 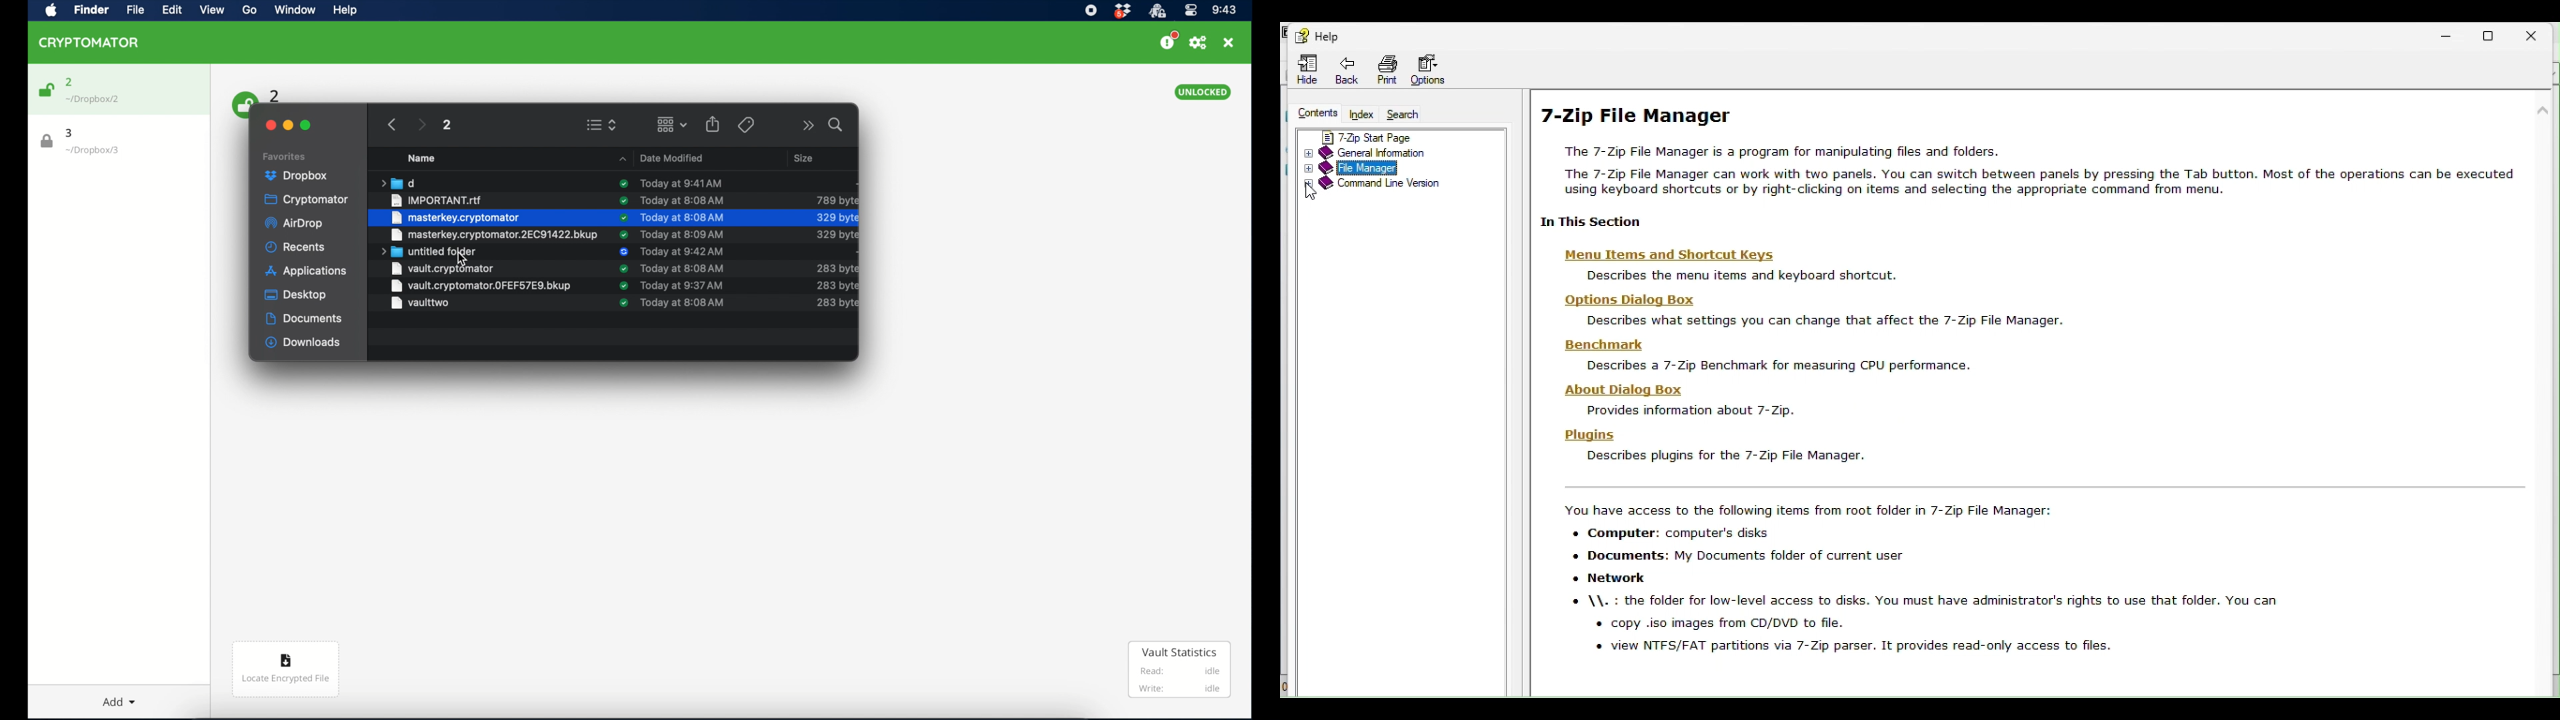 What do you see at coordinates (1597, 344) in the screenshot?
I see `Benchmark` at bounding box center [1597, 344].